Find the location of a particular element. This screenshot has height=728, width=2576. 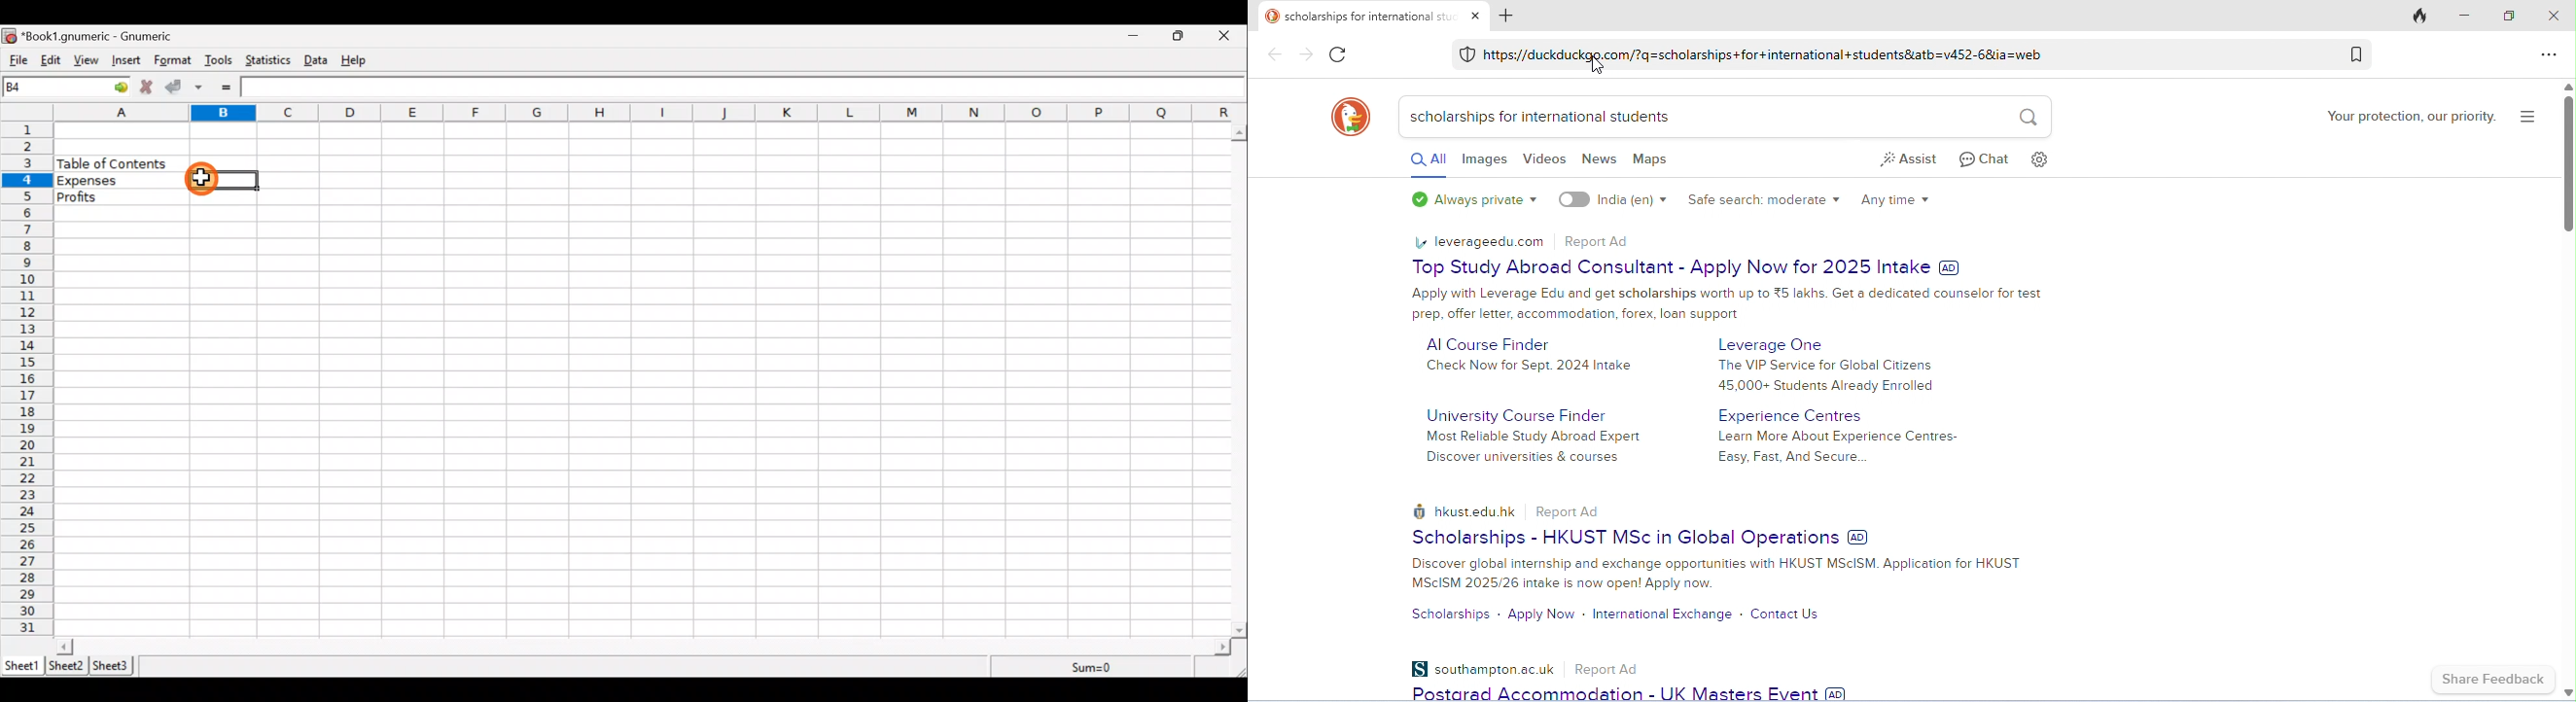

leverageedu.com is located at coordinates (1475, 241).